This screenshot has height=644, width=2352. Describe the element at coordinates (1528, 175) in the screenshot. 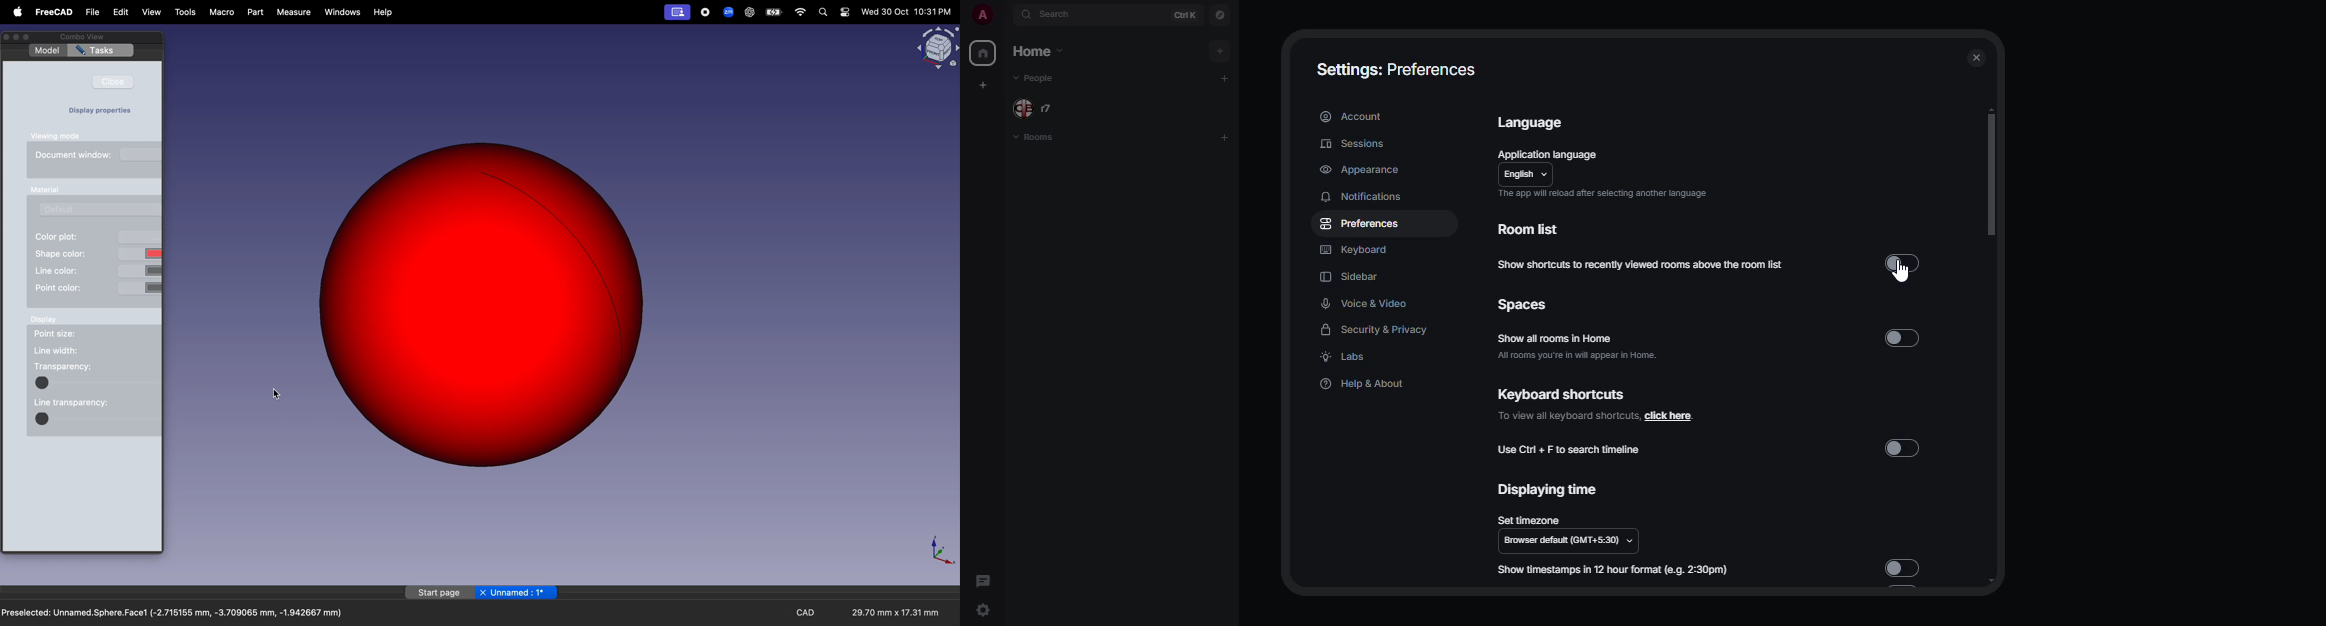

I see `english` at that location.